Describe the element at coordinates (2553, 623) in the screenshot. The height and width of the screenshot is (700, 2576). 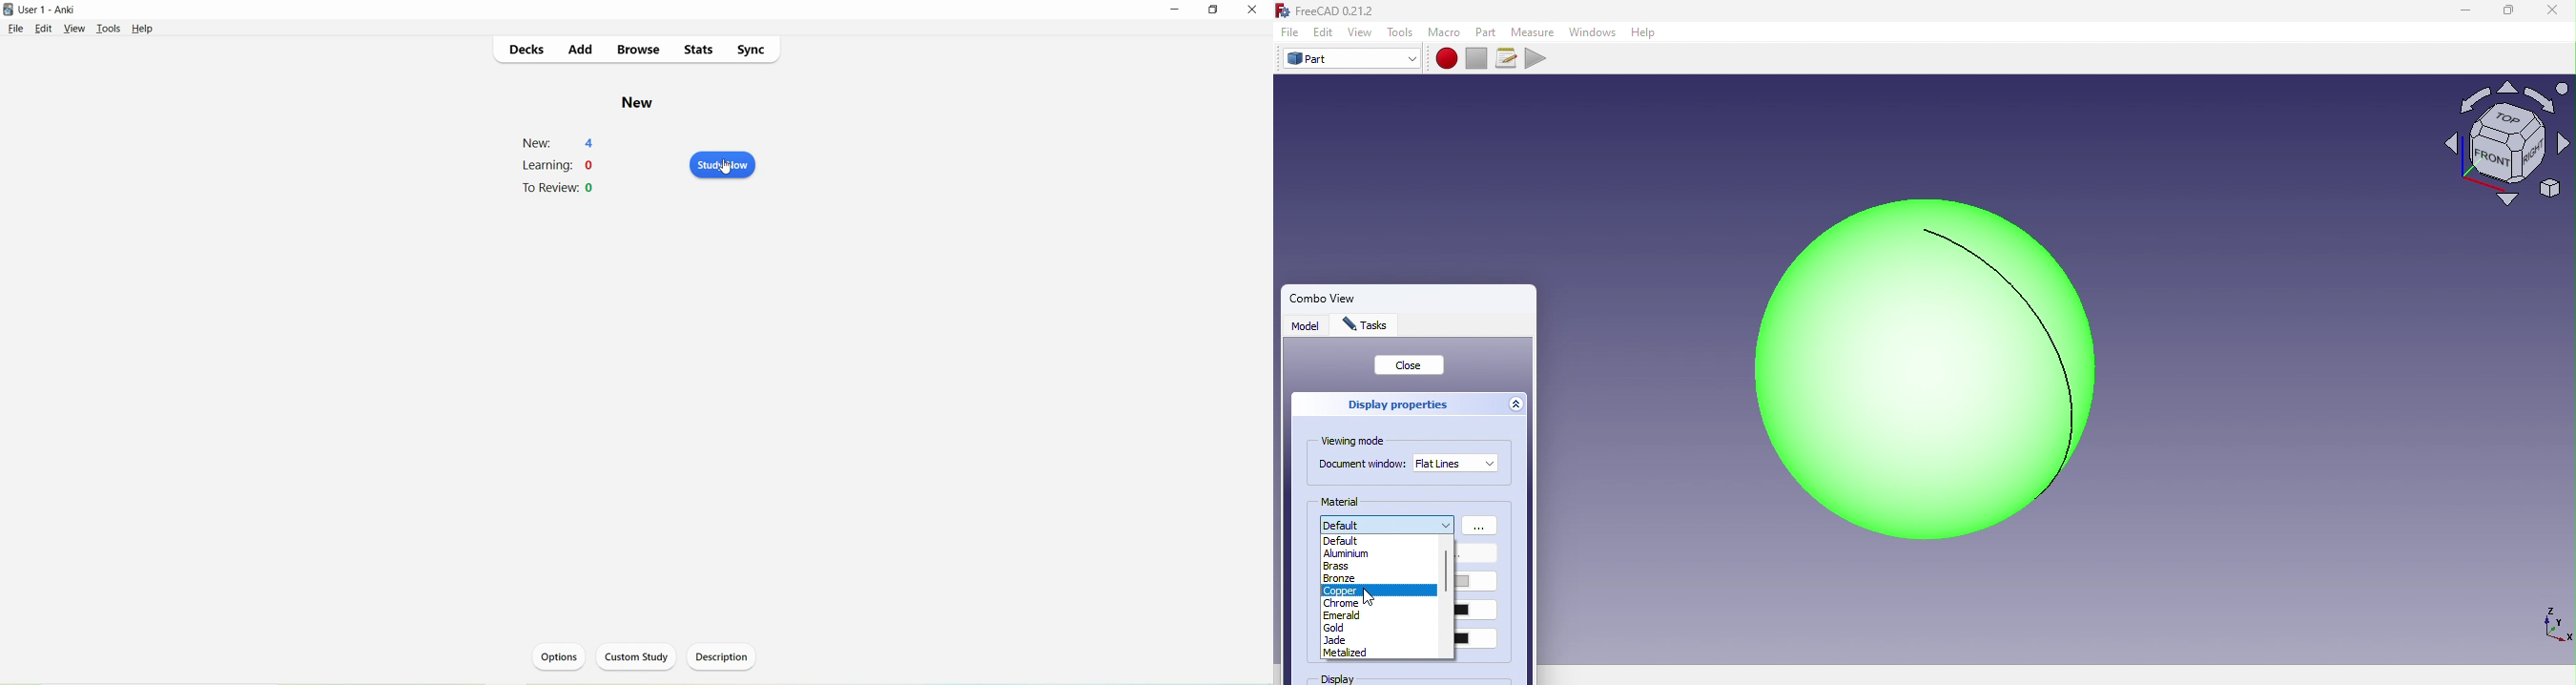
I see `Dimensions` at that location.